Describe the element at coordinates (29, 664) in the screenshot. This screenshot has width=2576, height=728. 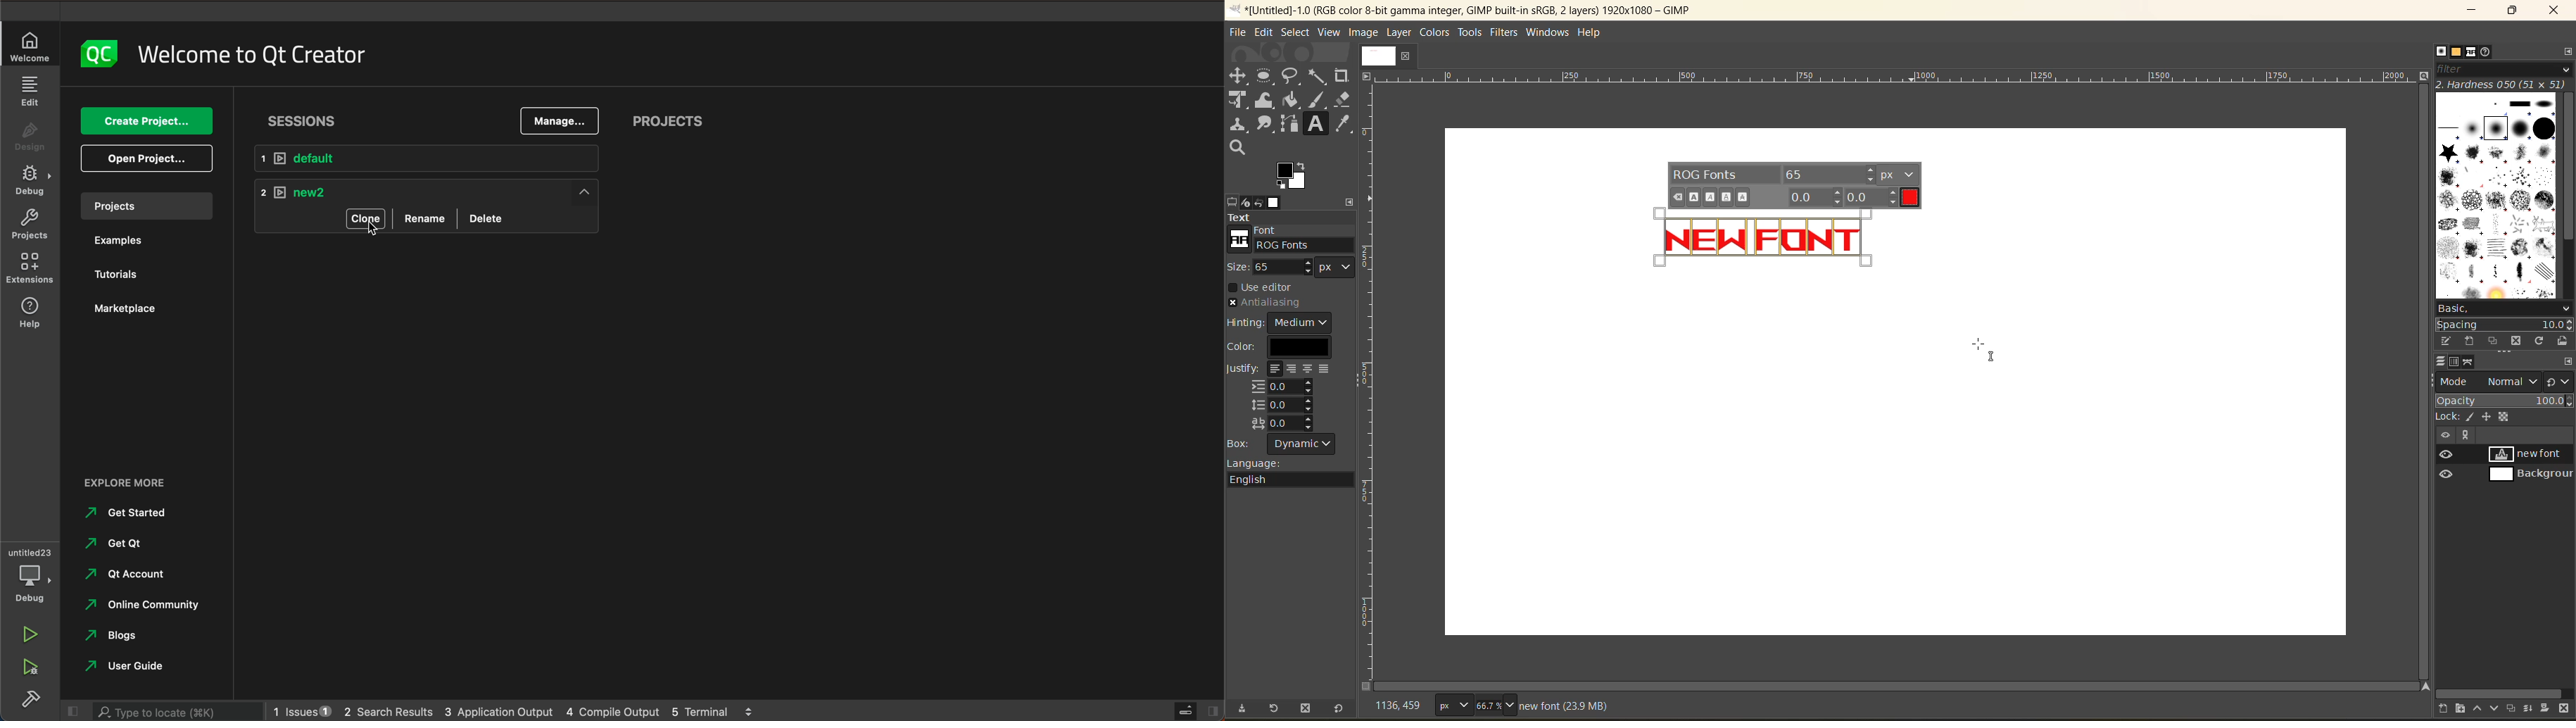
I see `run debug` at that location.